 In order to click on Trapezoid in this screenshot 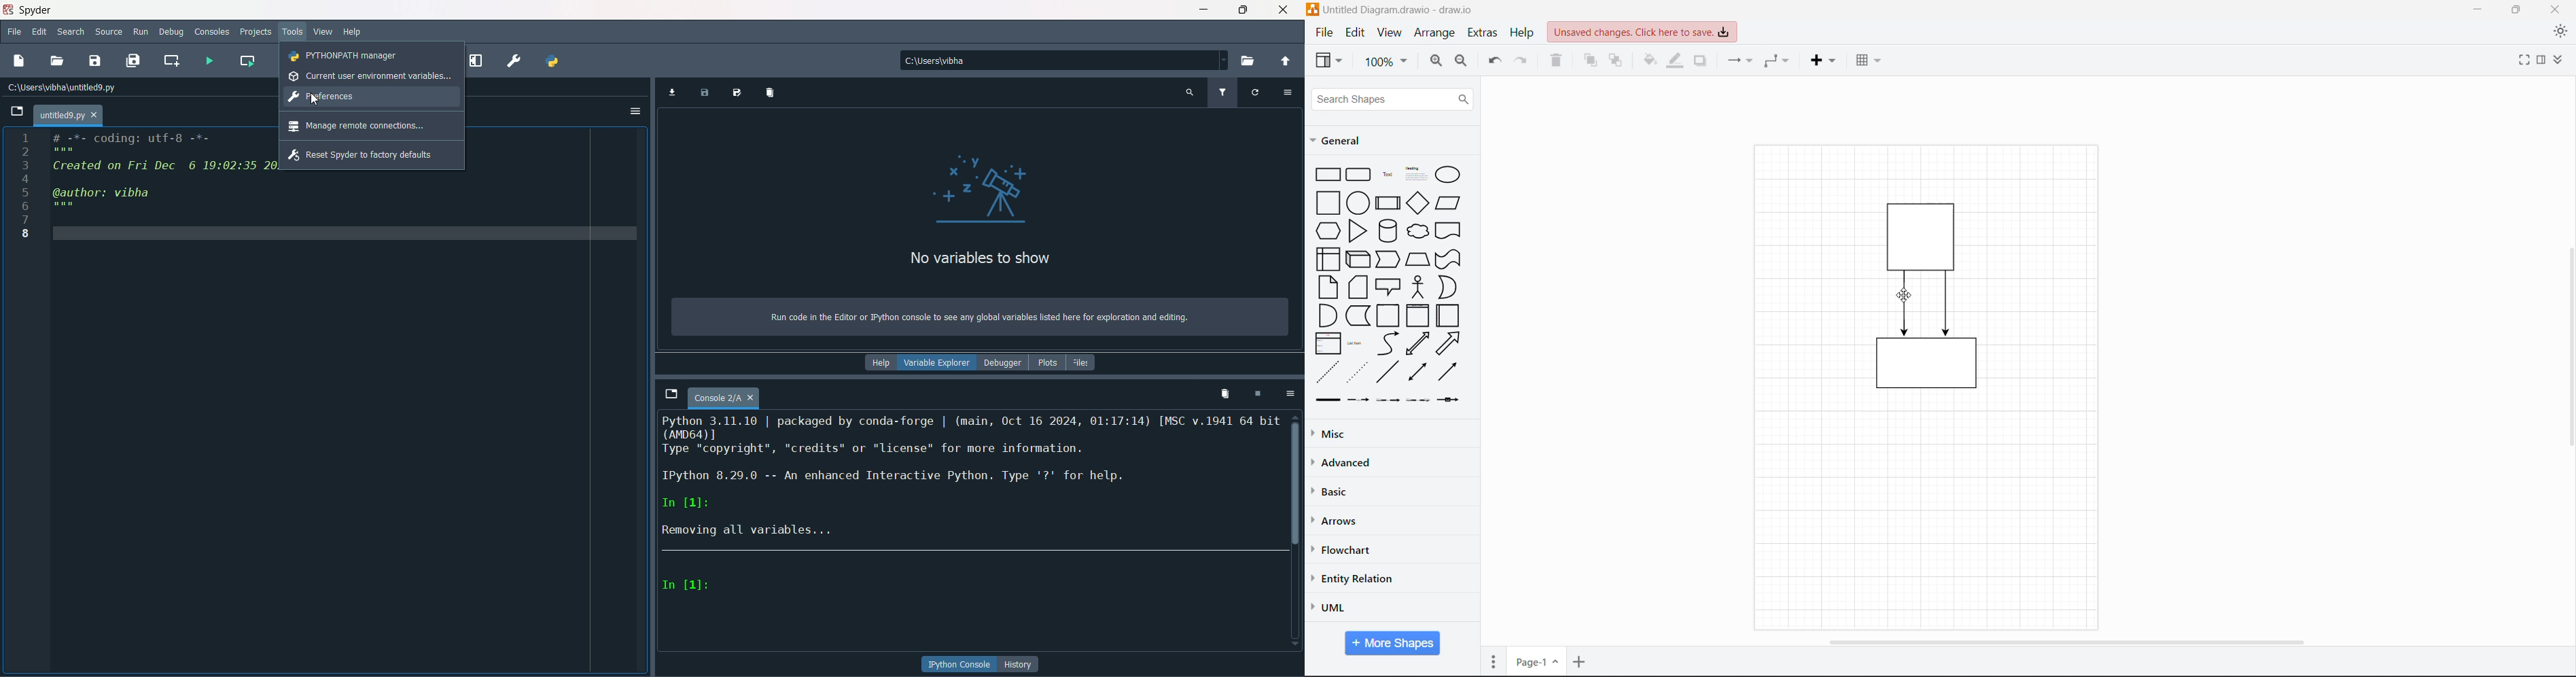, I will do `click(1417, 257)`.